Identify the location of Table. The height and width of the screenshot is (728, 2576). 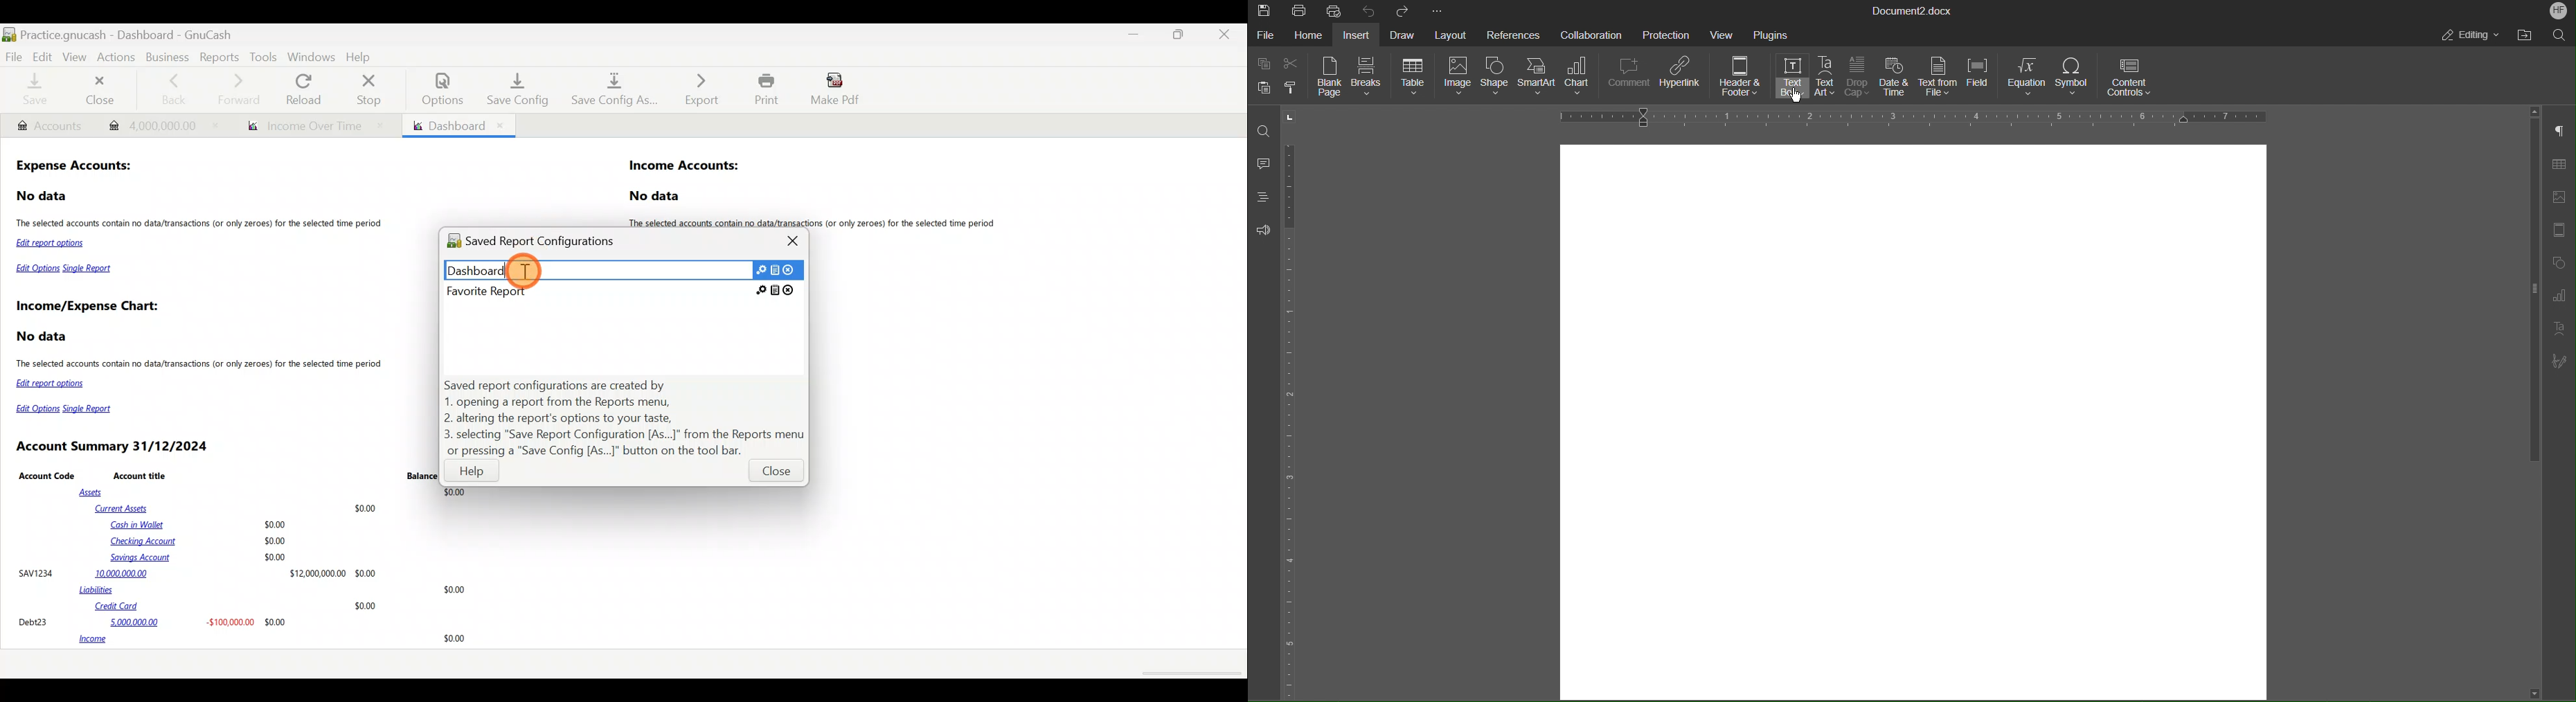
(1414, 78).